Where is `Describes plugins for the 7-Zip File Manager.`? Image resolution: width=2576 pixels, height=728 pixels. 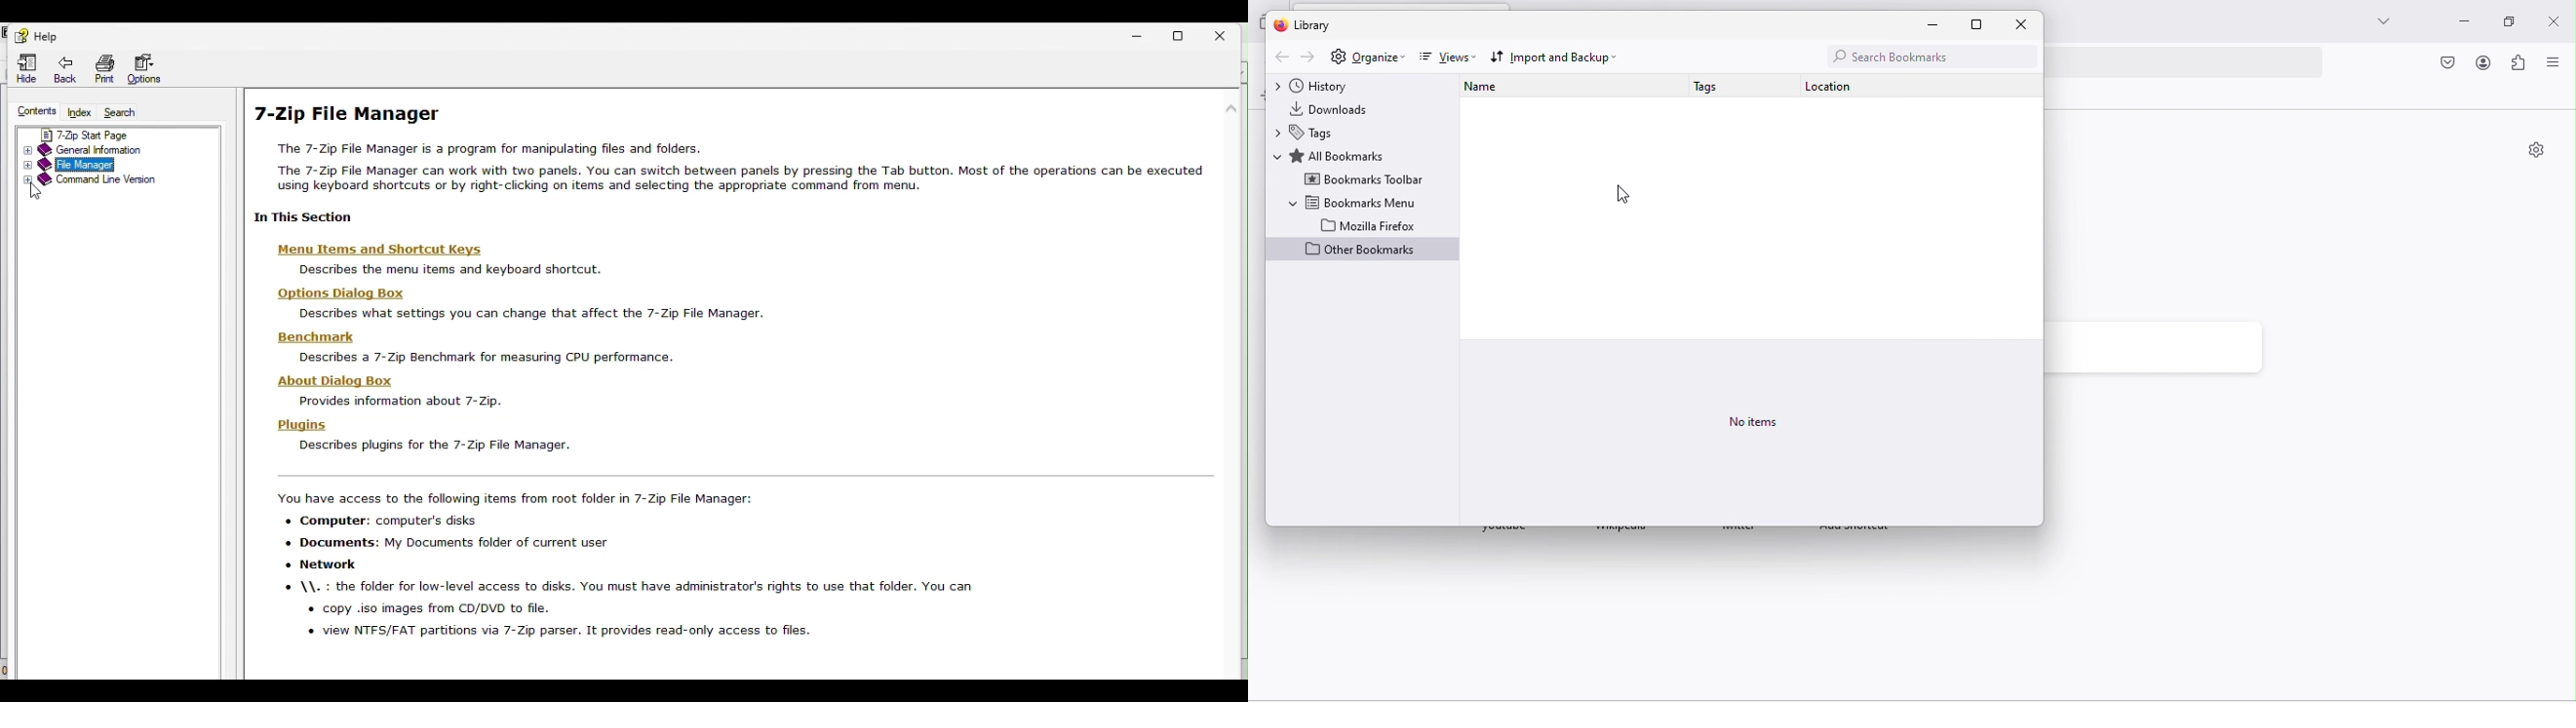 Describes plugins for the 7-Zip File Manager. is located at coordinates (436, 445).